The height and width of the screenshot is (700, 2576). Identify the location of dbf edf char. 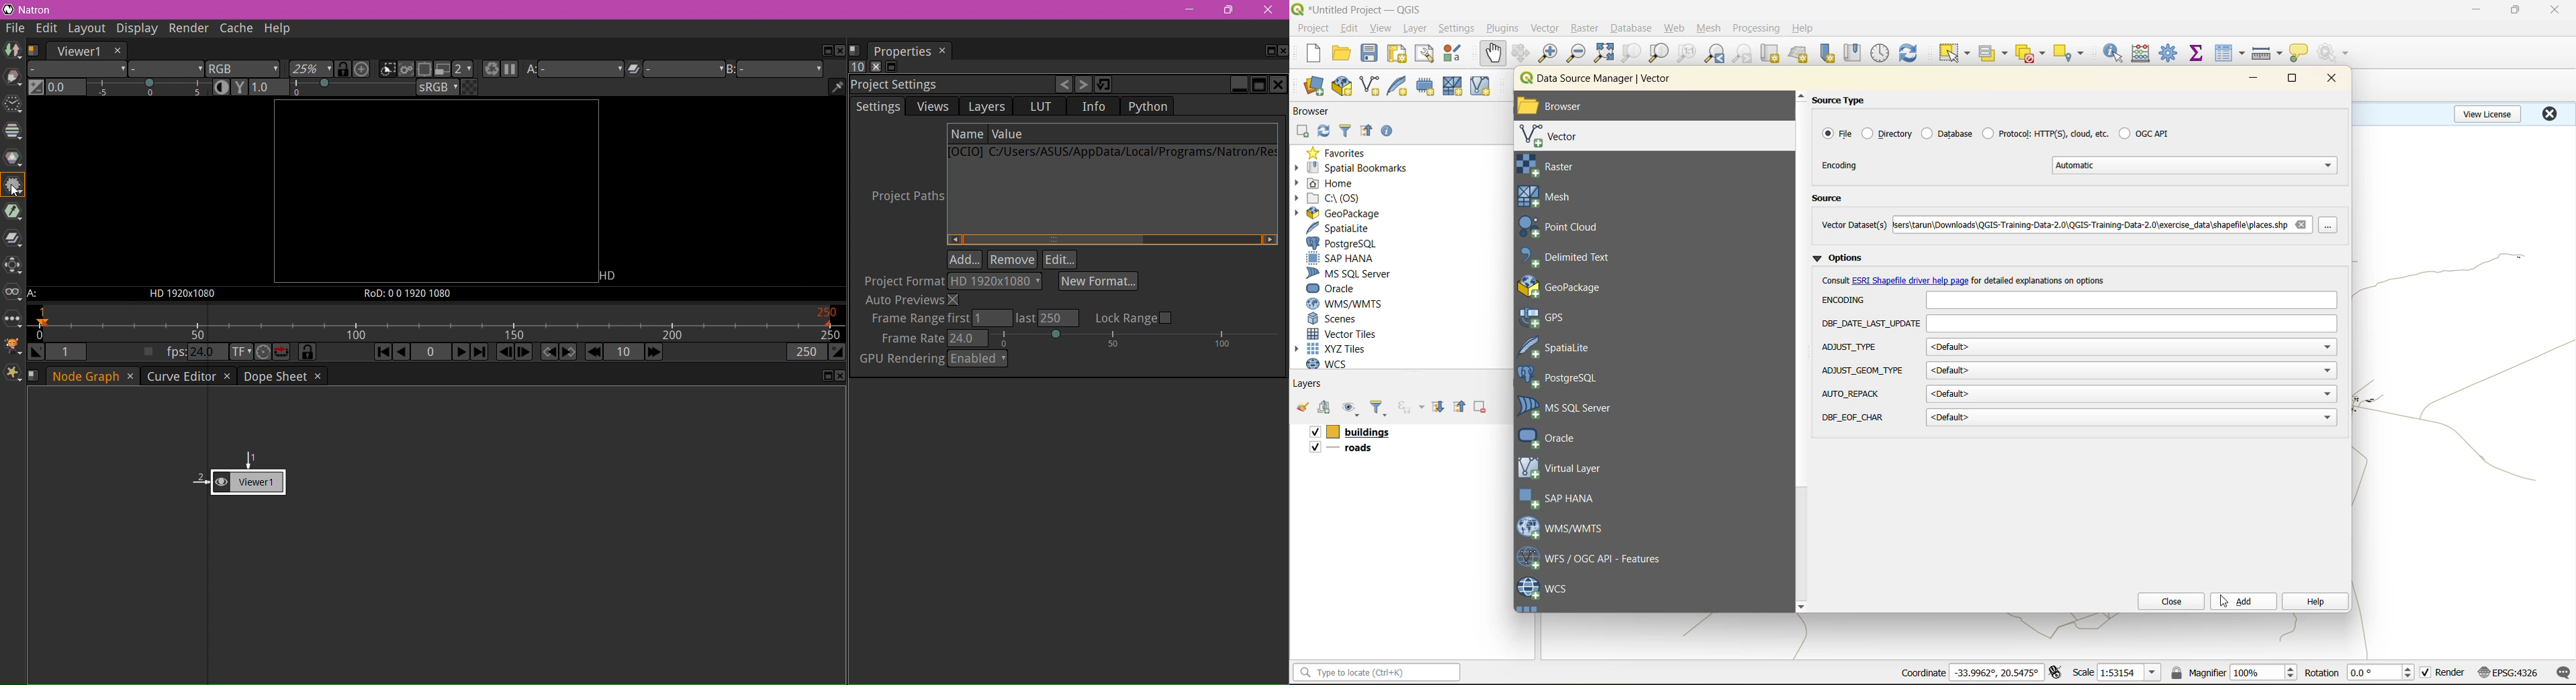
(2132, 418).